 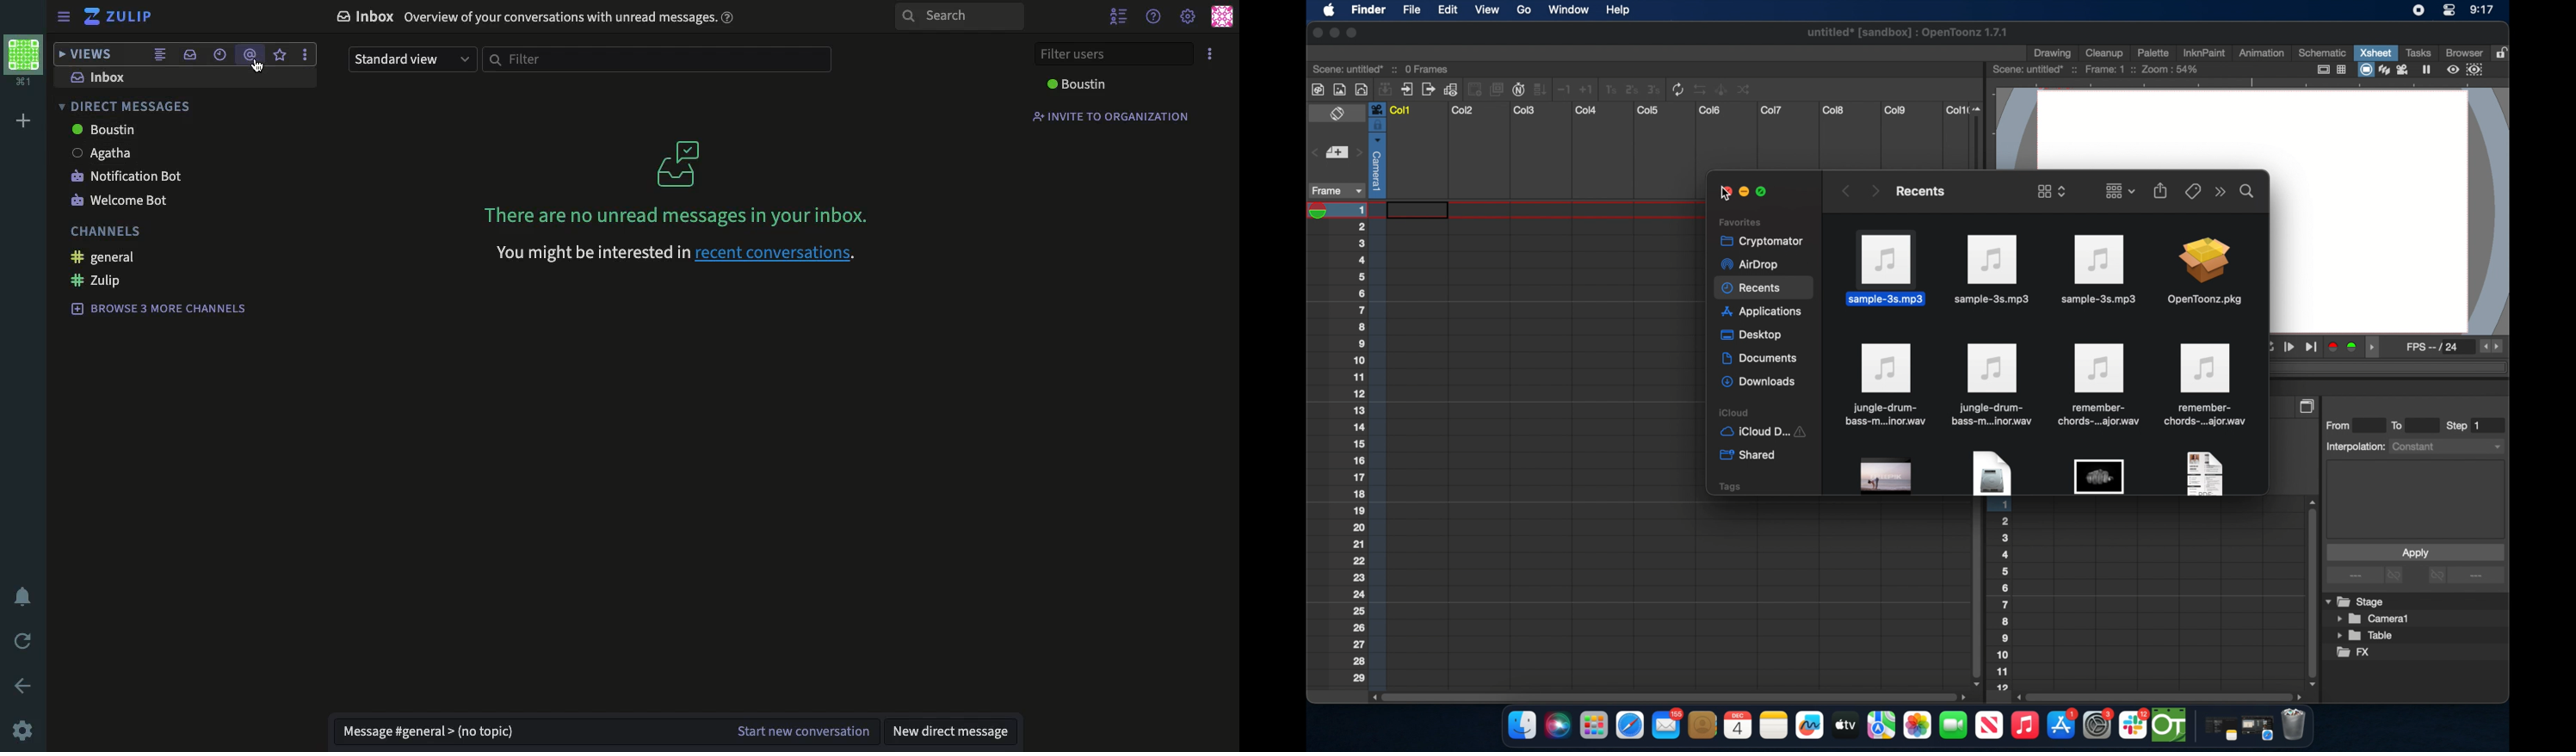 What do you see at coordinates (1210, 54) in the screenshot?
I see `options` at bounding box center [1210, 54].